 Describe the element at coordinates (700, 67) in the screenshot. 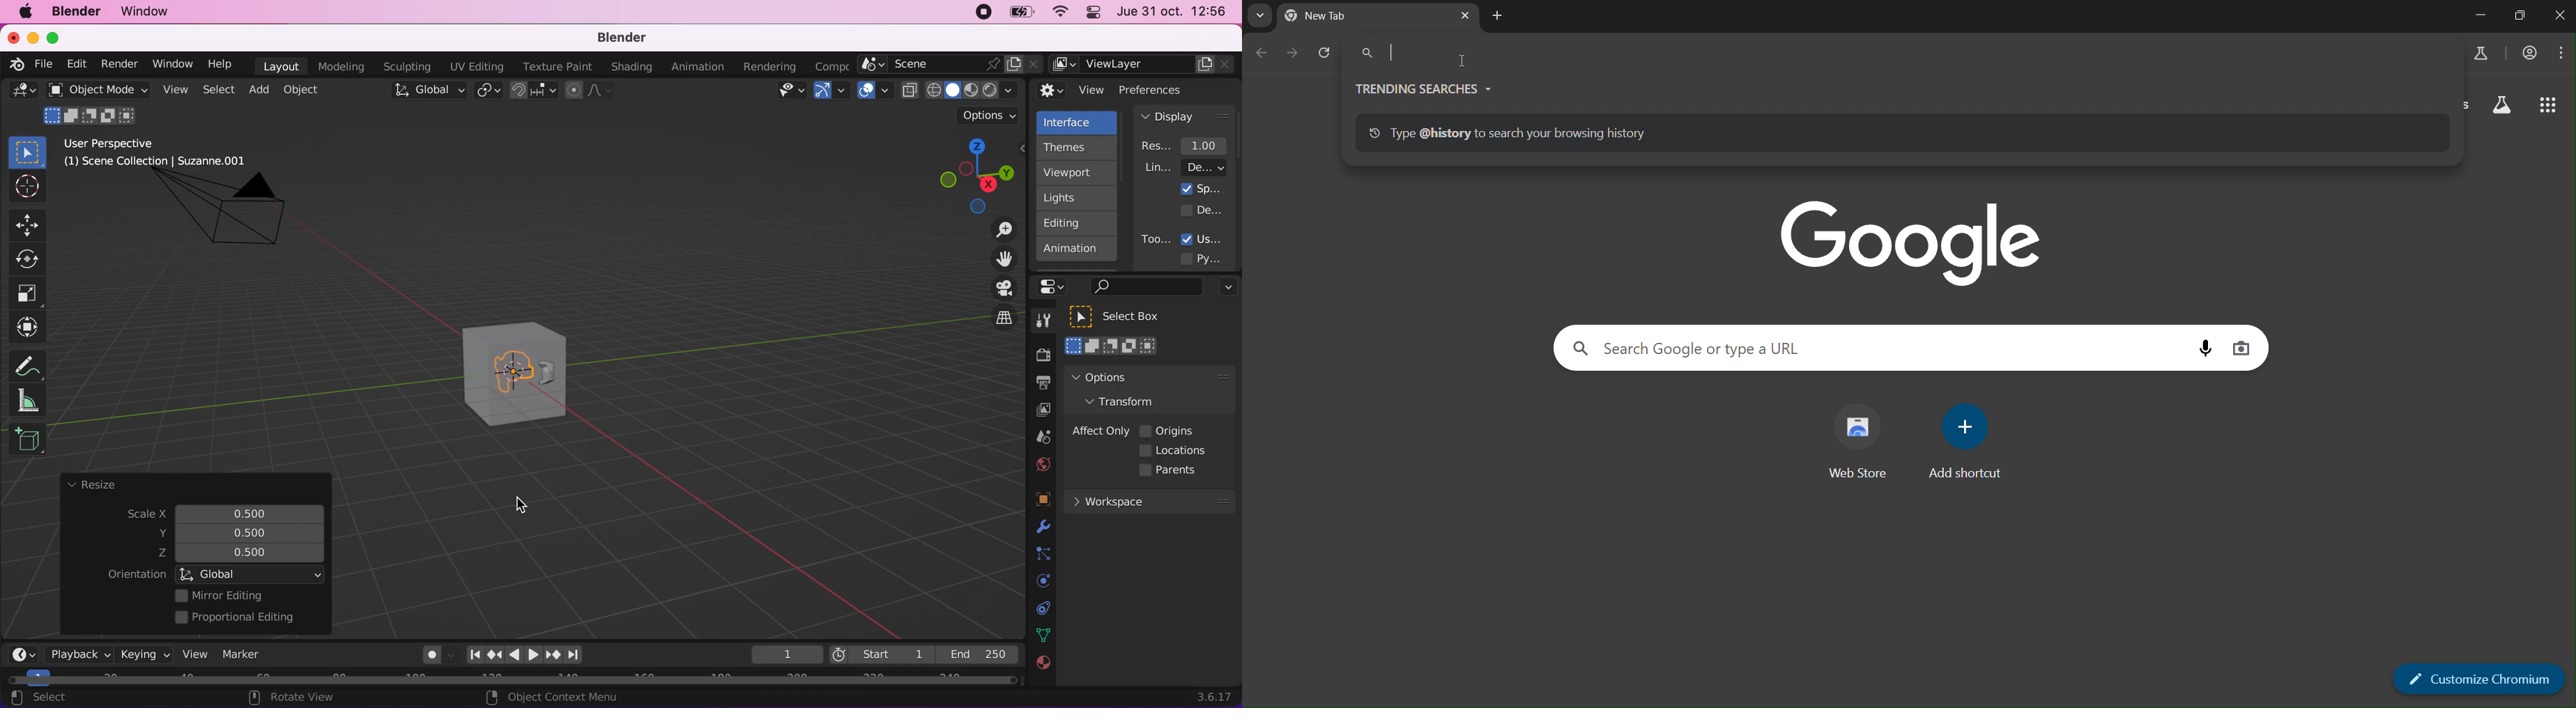

I see `animation` at that location.